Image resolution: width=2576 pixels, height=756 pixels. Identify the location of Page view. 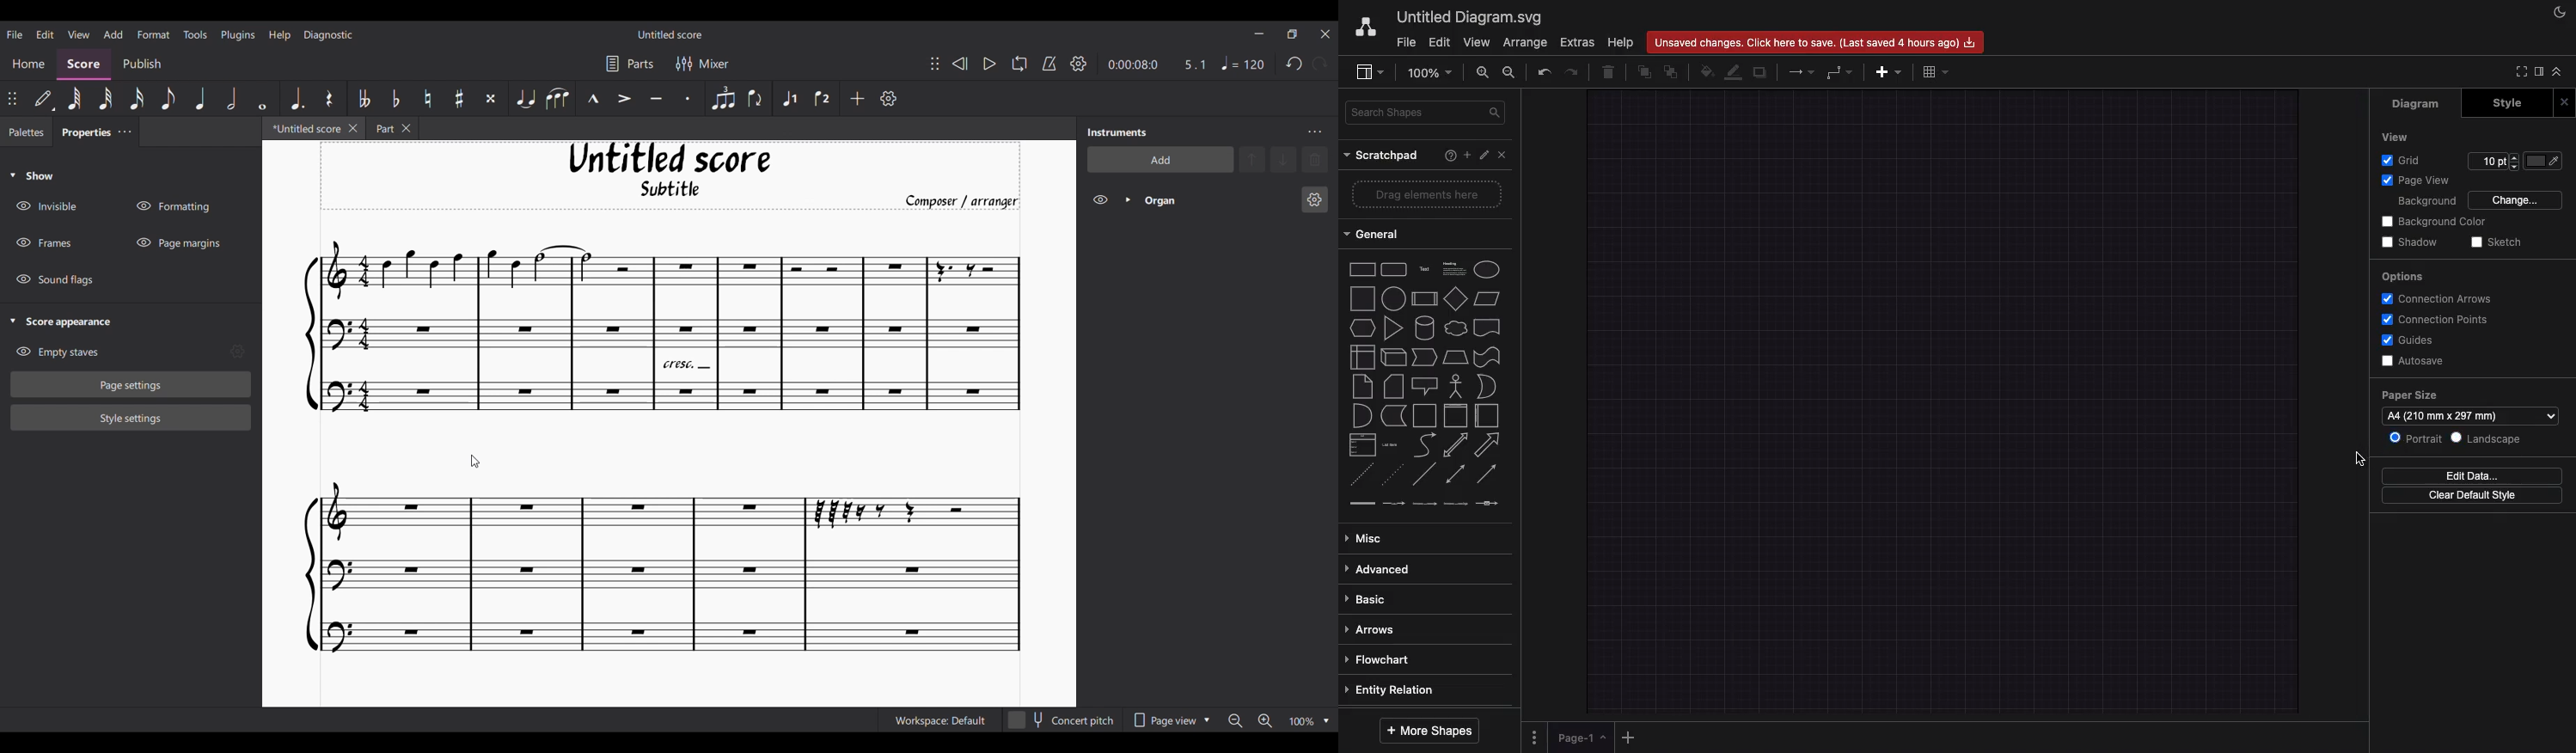
(2418, 181).